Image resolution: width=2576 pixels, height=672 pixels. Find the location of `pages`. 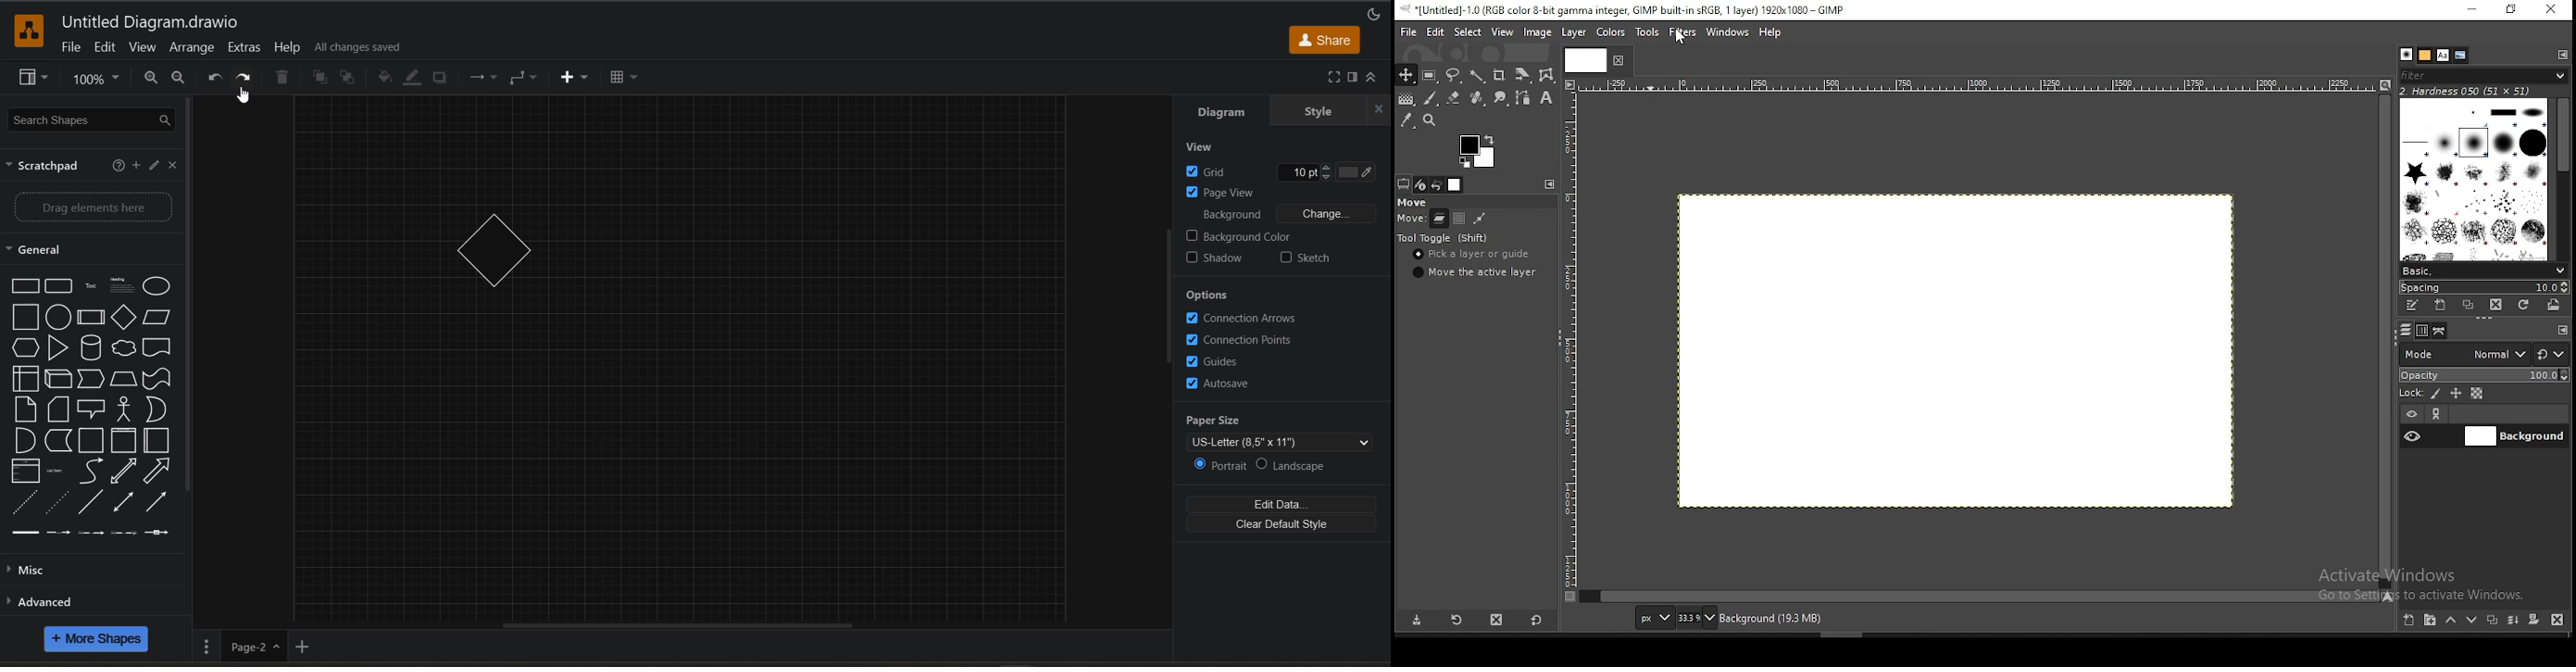

pages is located at coordinates (204, 645).